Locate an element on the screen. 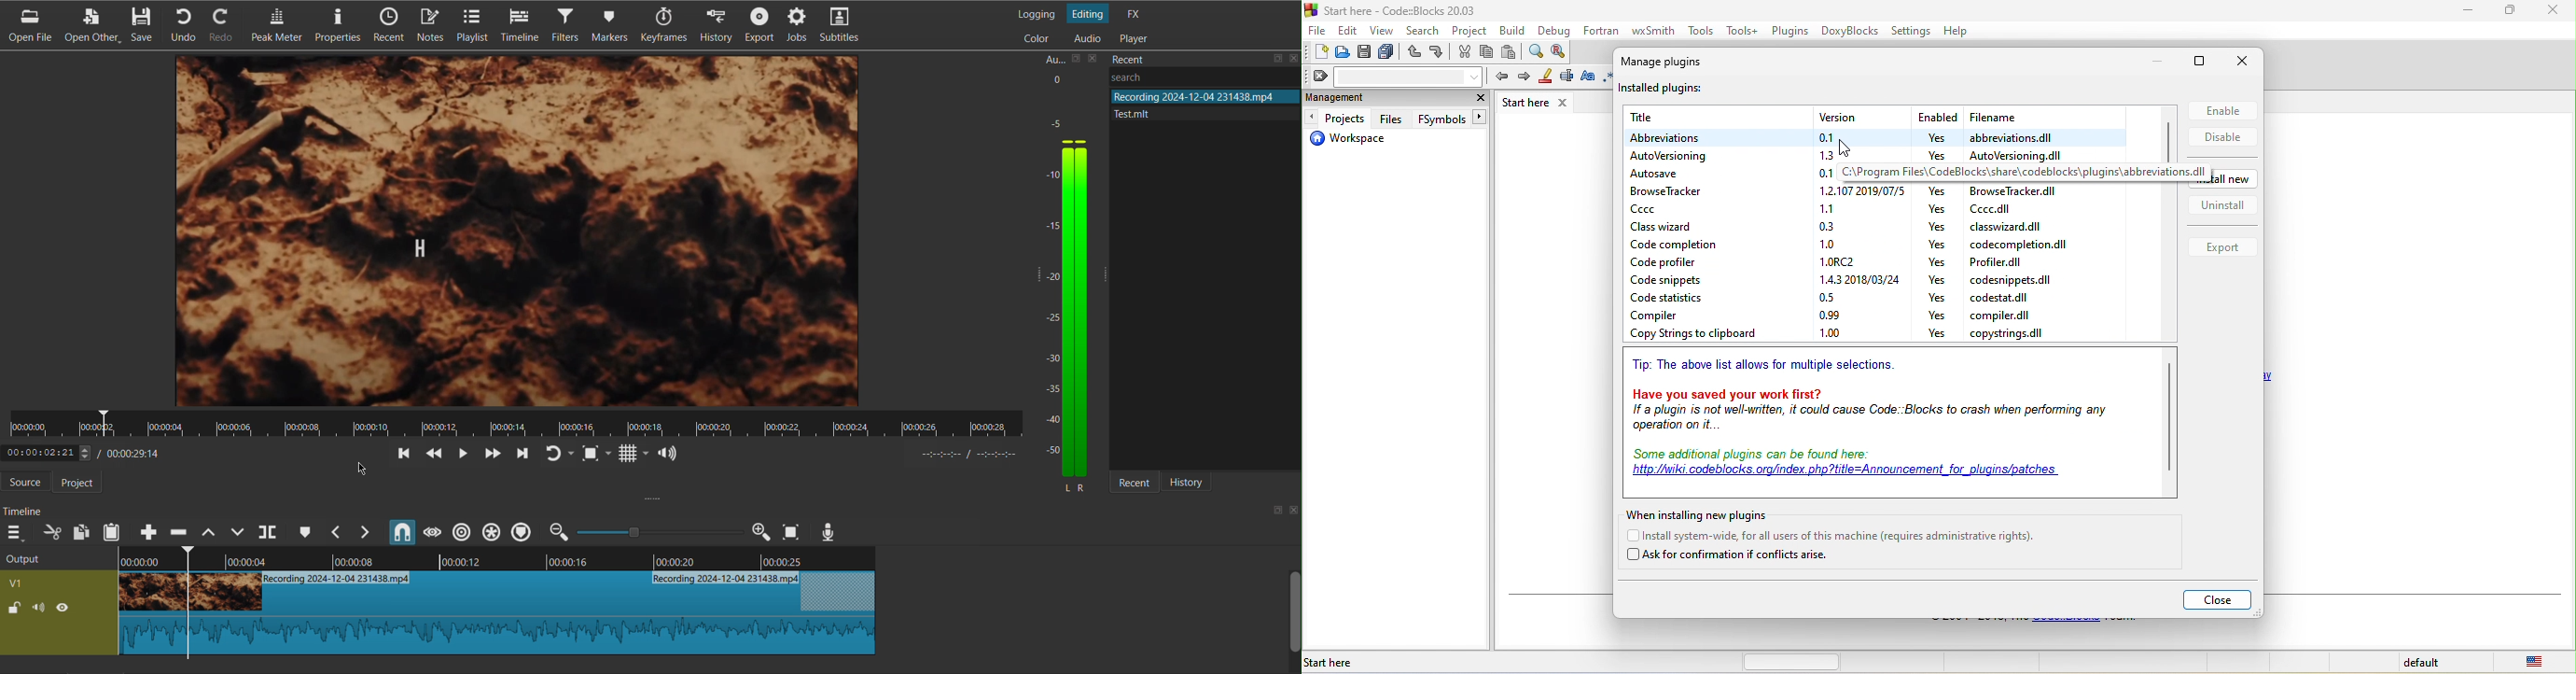 Image resolution: width=2576 pixels, height=700 pixels. Output is located at coordinates (41, 560).